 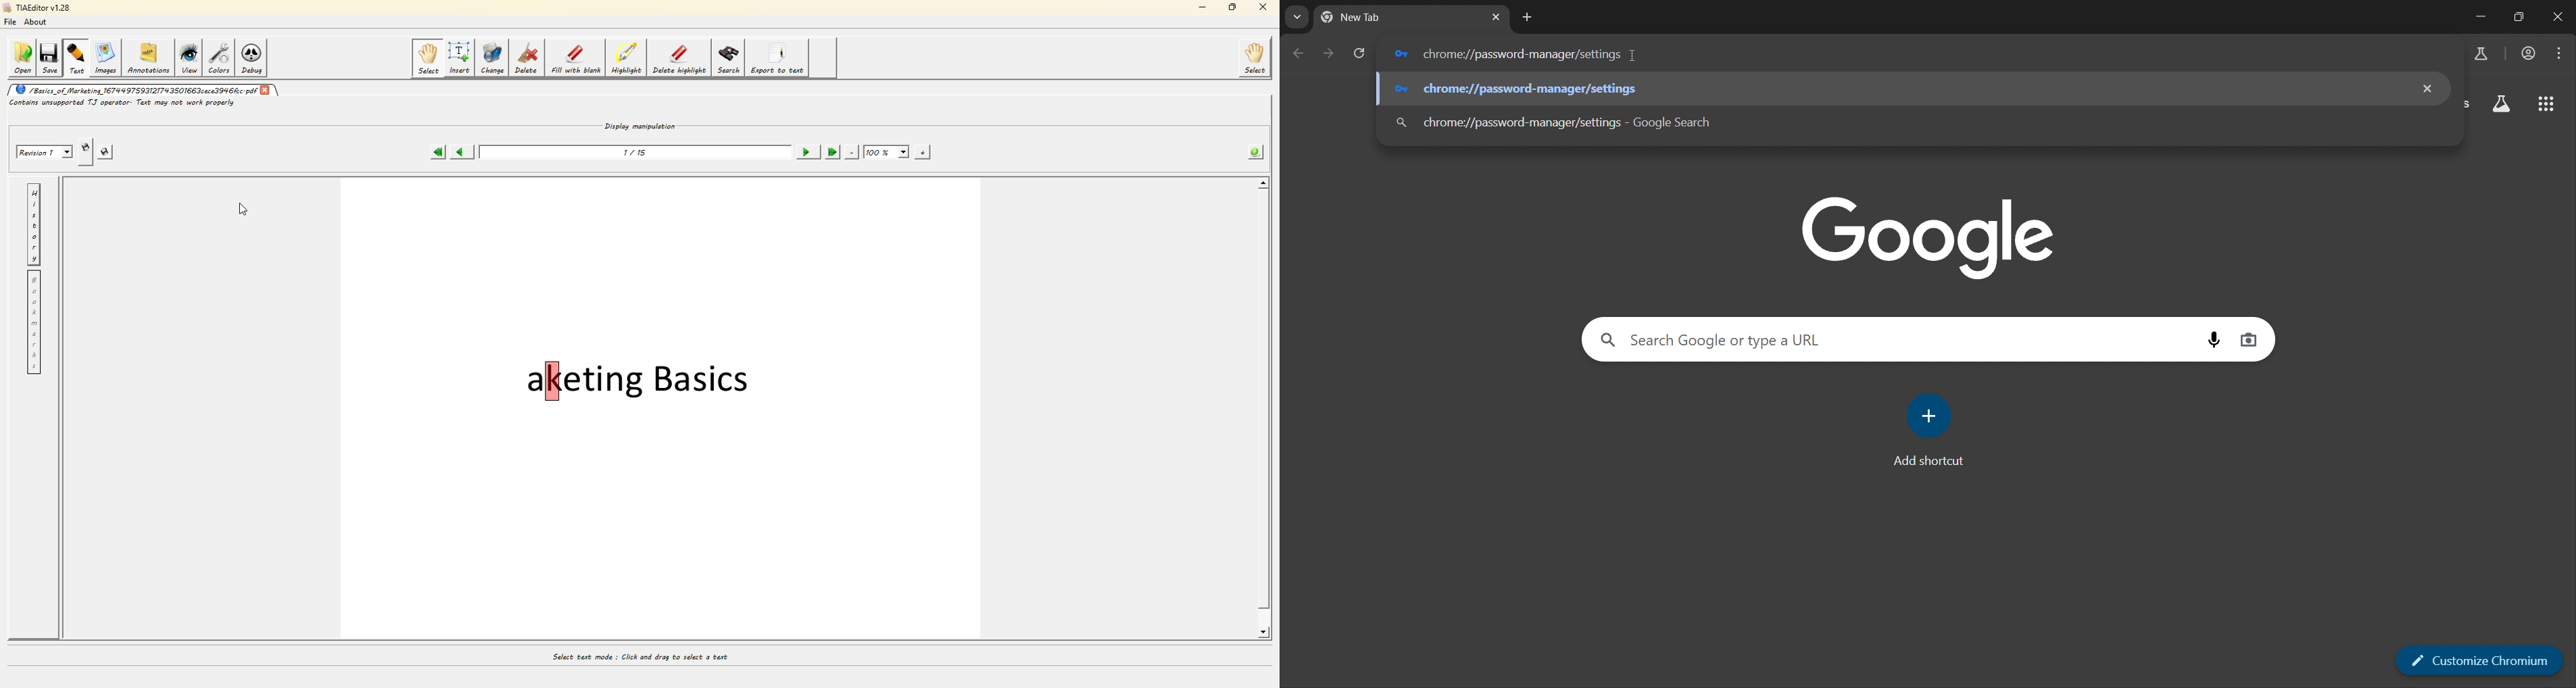 What do you see at coordinates (247, 210) in the screenshot?
I see `cursor` at bounding box center [247, 210].